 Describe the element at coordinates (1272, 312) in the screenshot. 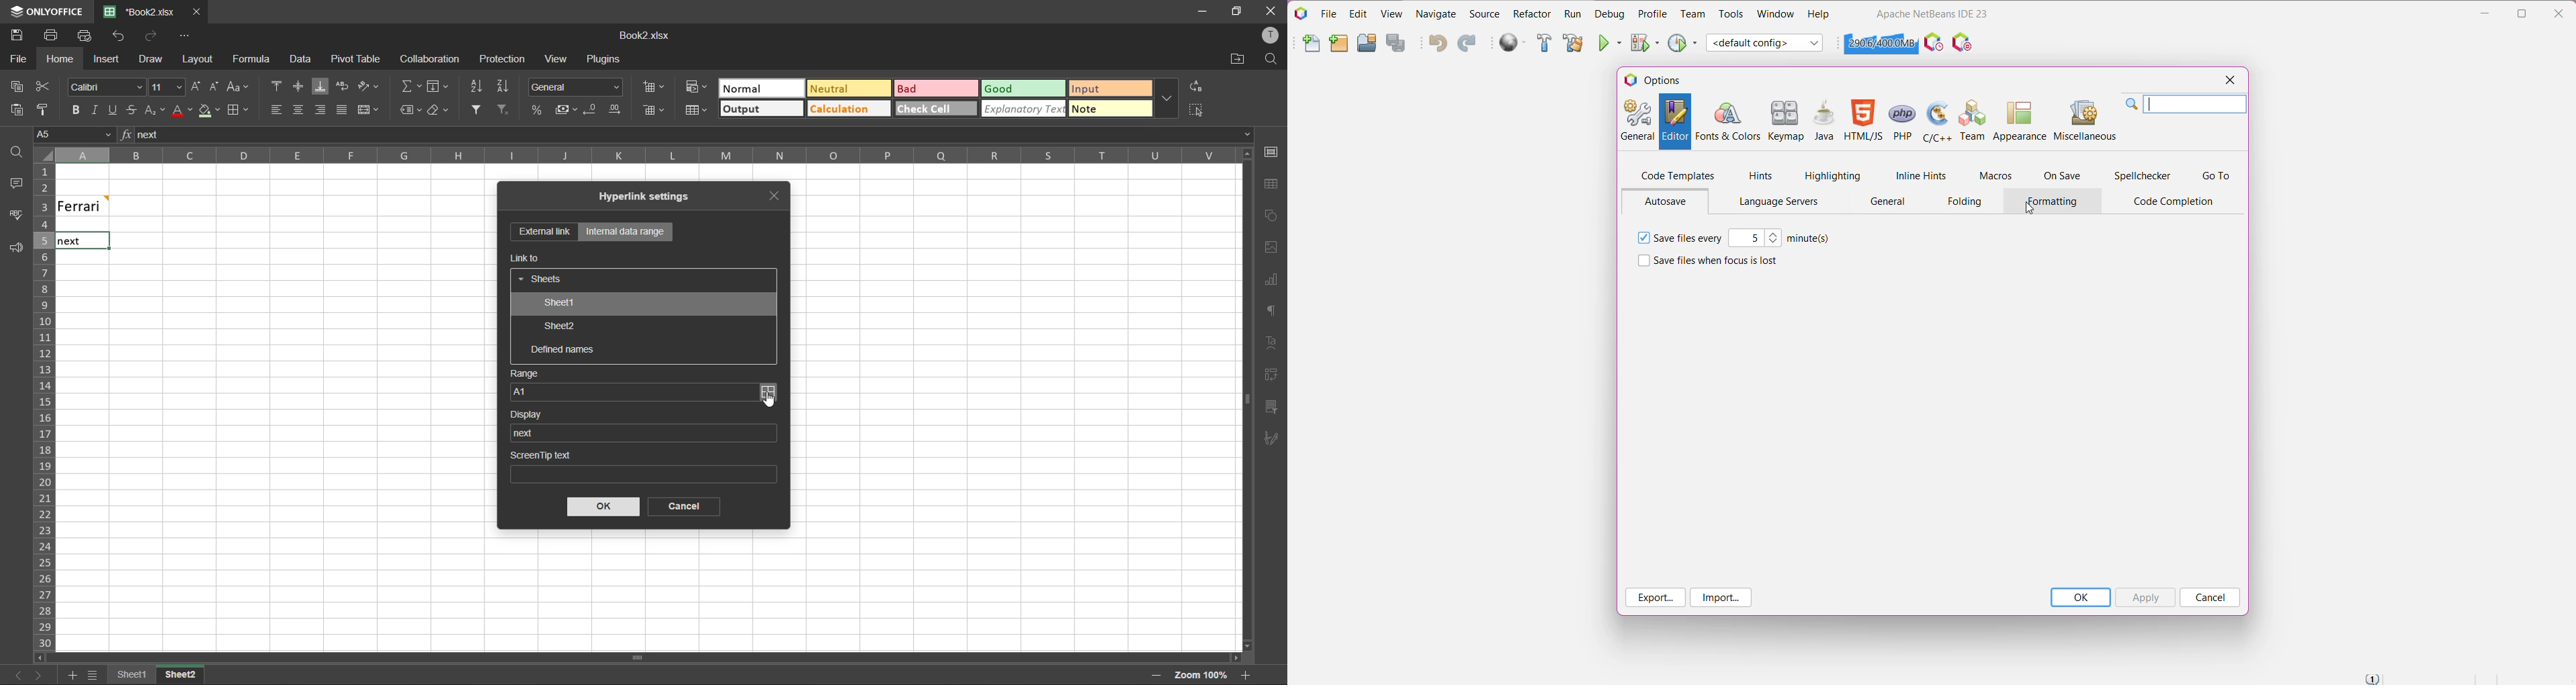

I see `paragraph` at that location.